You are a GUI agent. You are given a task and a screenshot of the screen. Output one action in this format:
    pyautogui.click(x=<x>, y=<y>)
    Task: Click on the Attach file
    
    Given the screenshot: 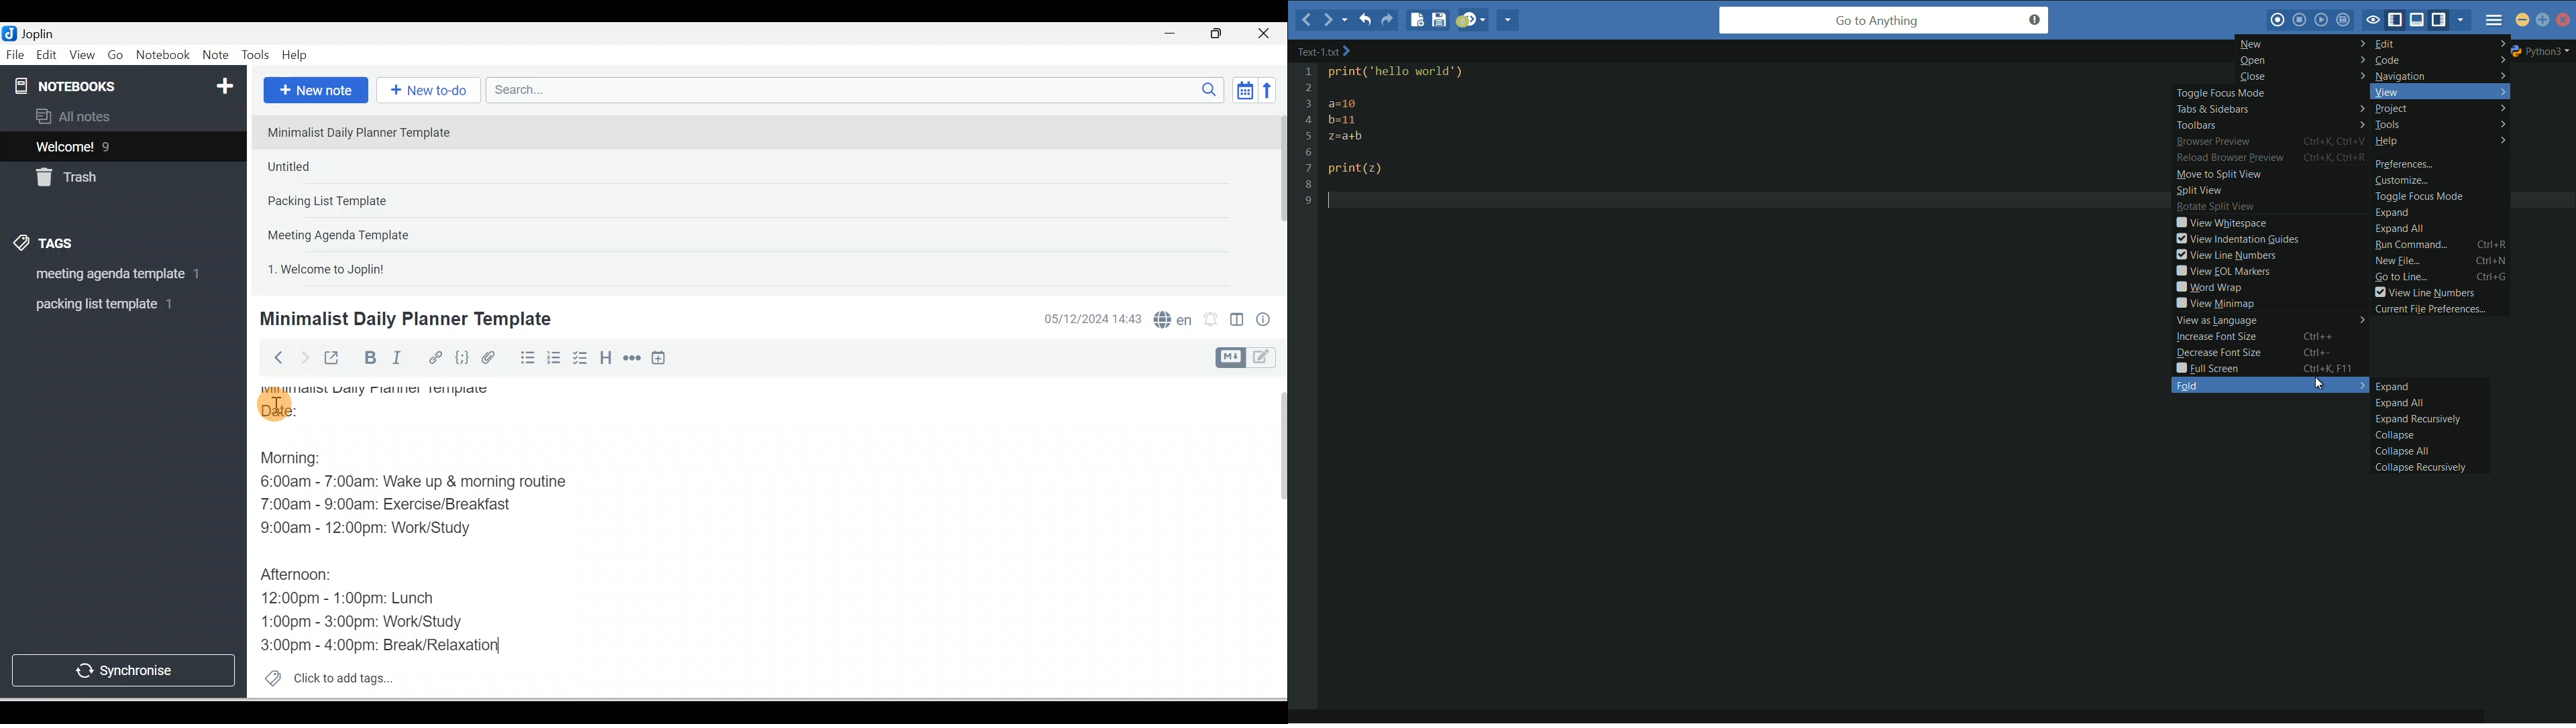 What is the action you would take?
    pyautogui.click(x=492, y=357)
    